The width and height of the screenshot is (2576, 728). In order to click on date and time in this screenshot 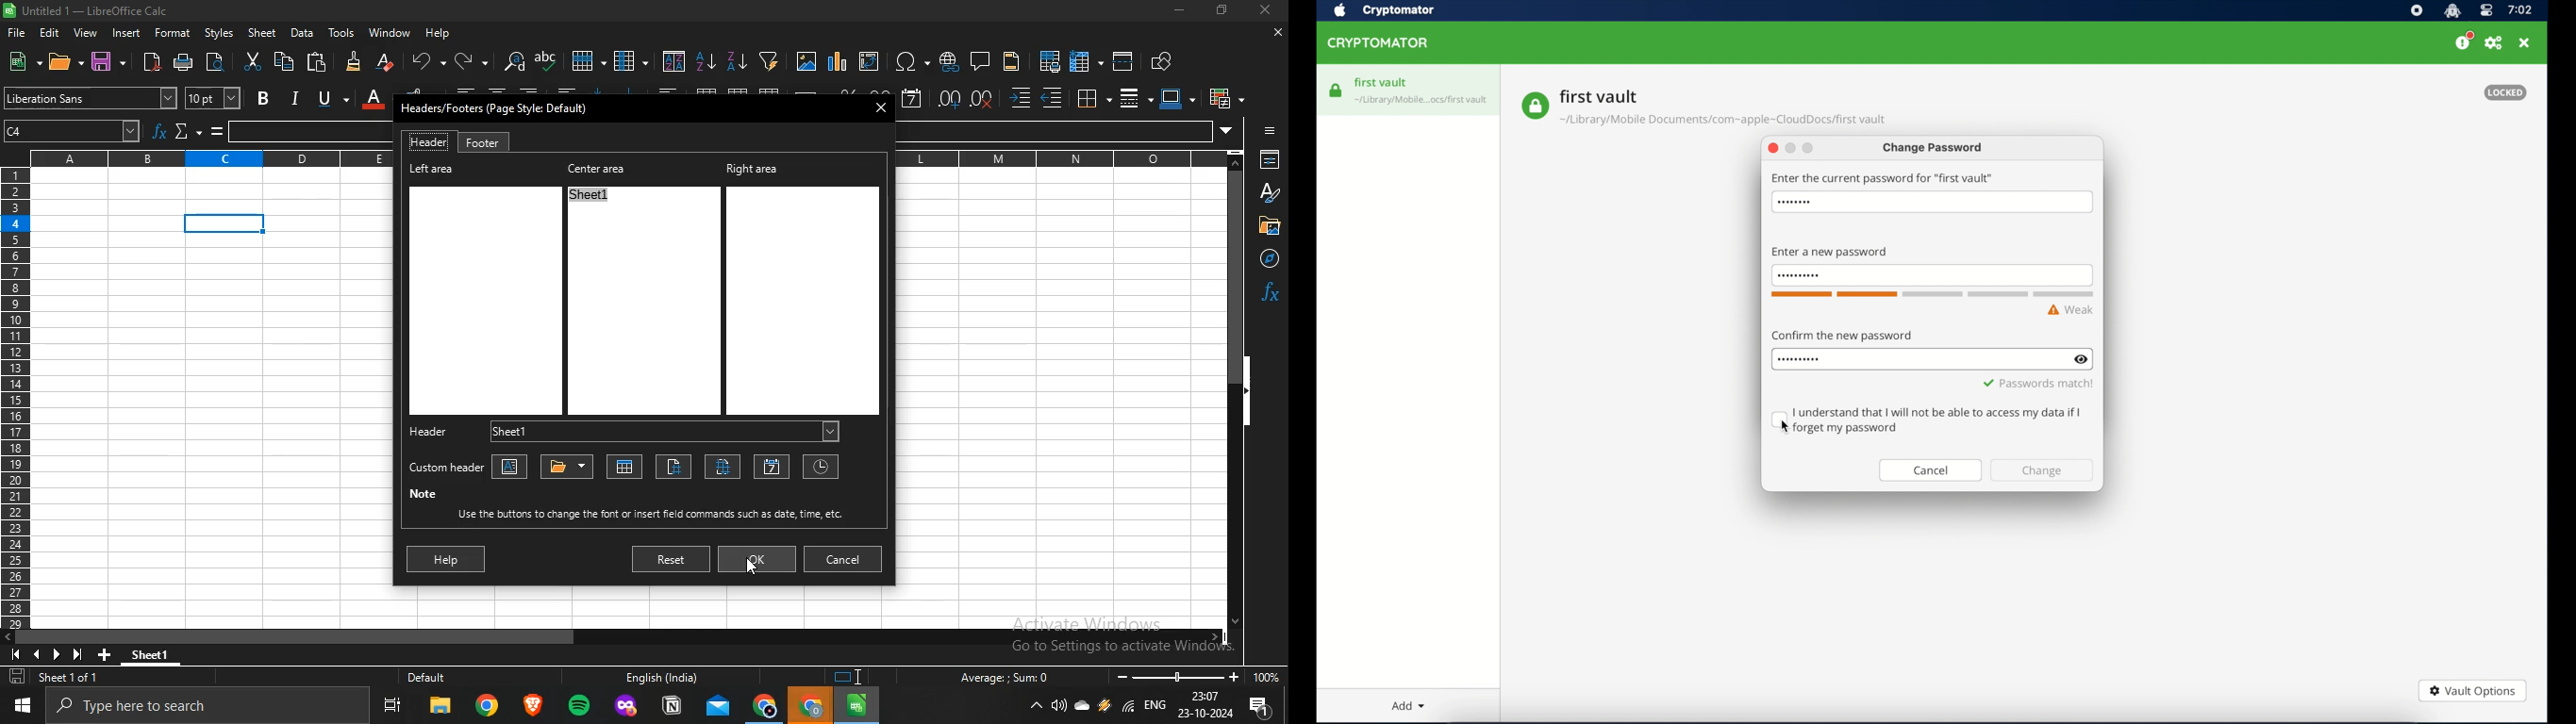, I will do `click(1205, 706)`.